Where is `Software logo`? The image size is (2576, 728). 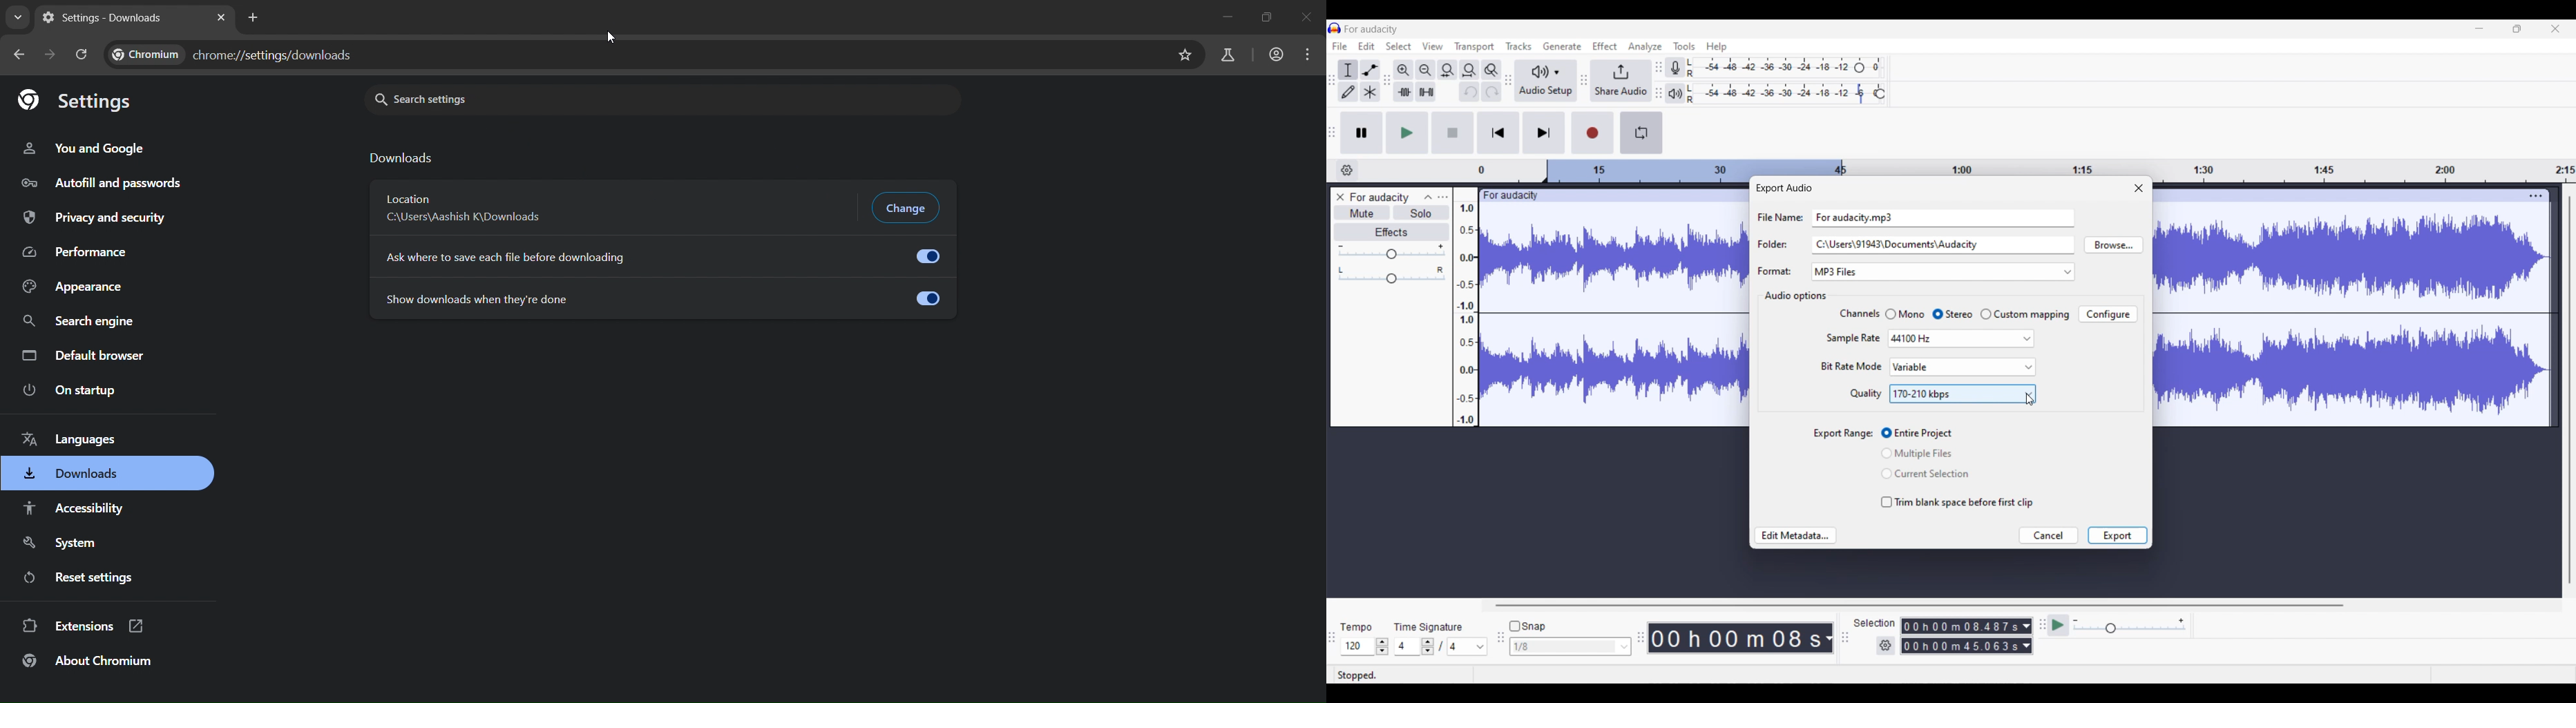
Software logo is located at coordinates (1335, 28).